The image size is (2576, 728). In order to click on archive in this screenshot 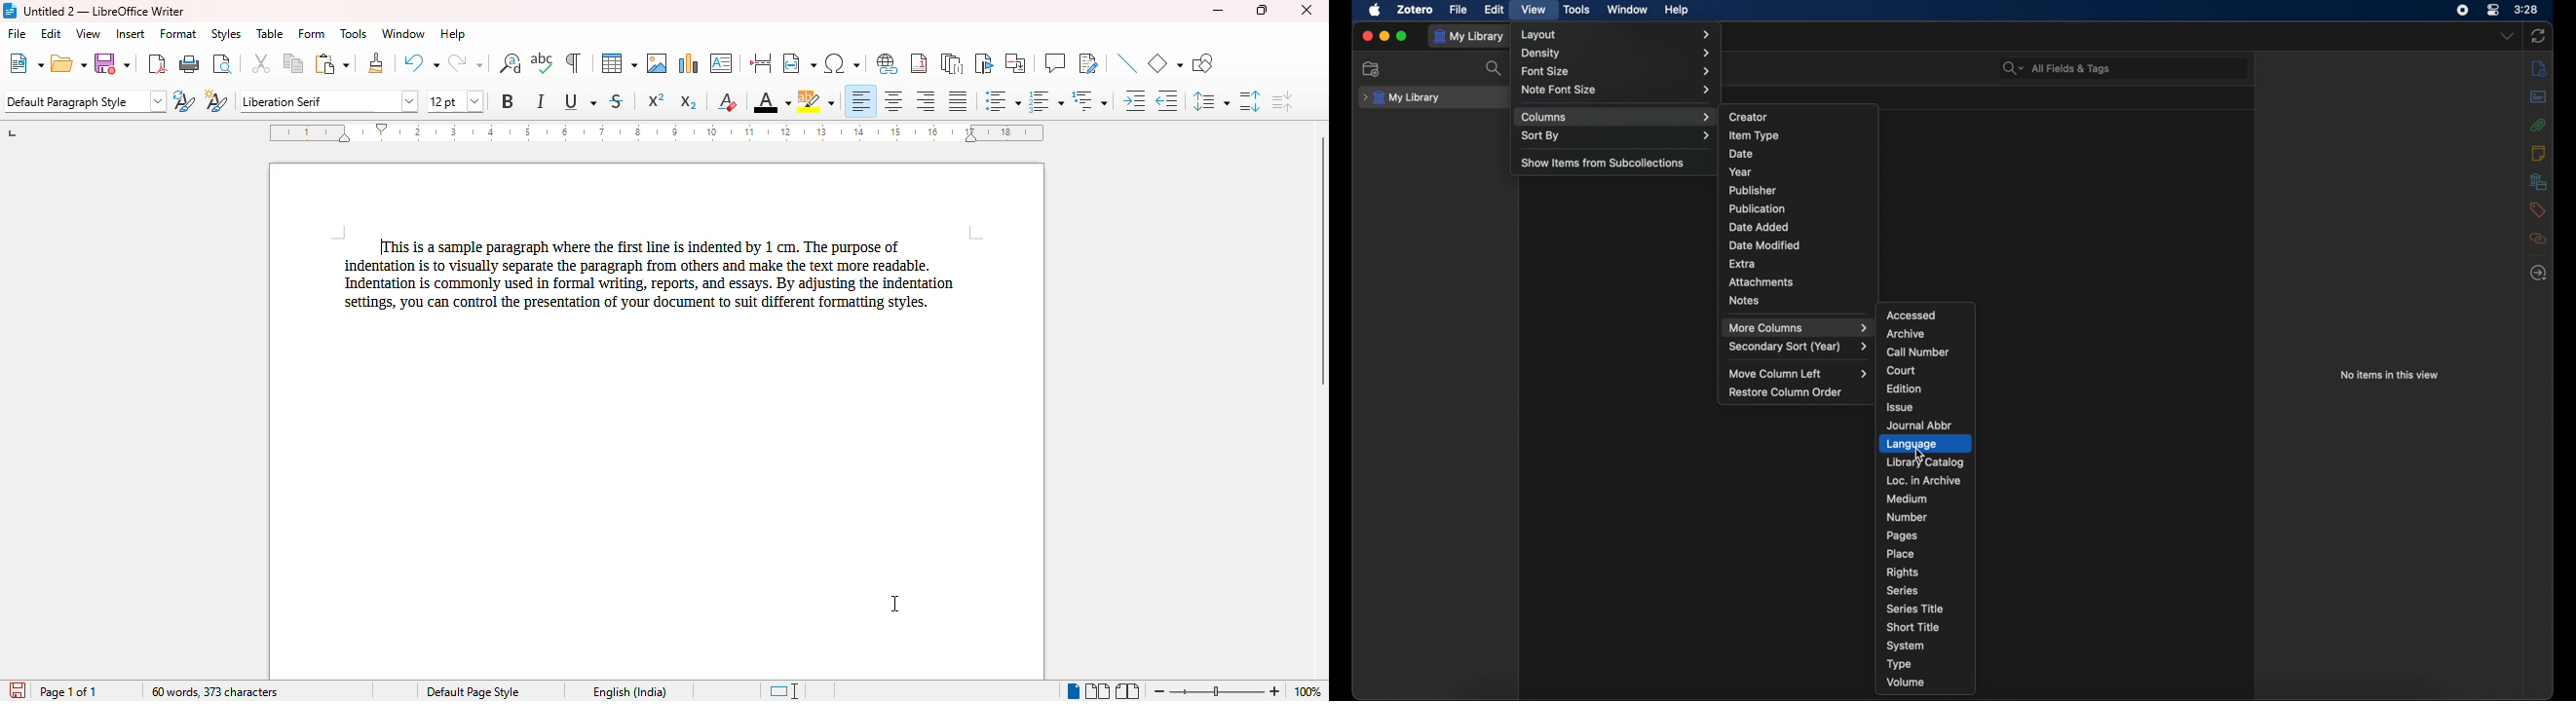, I will do `click(1905, 334)`.